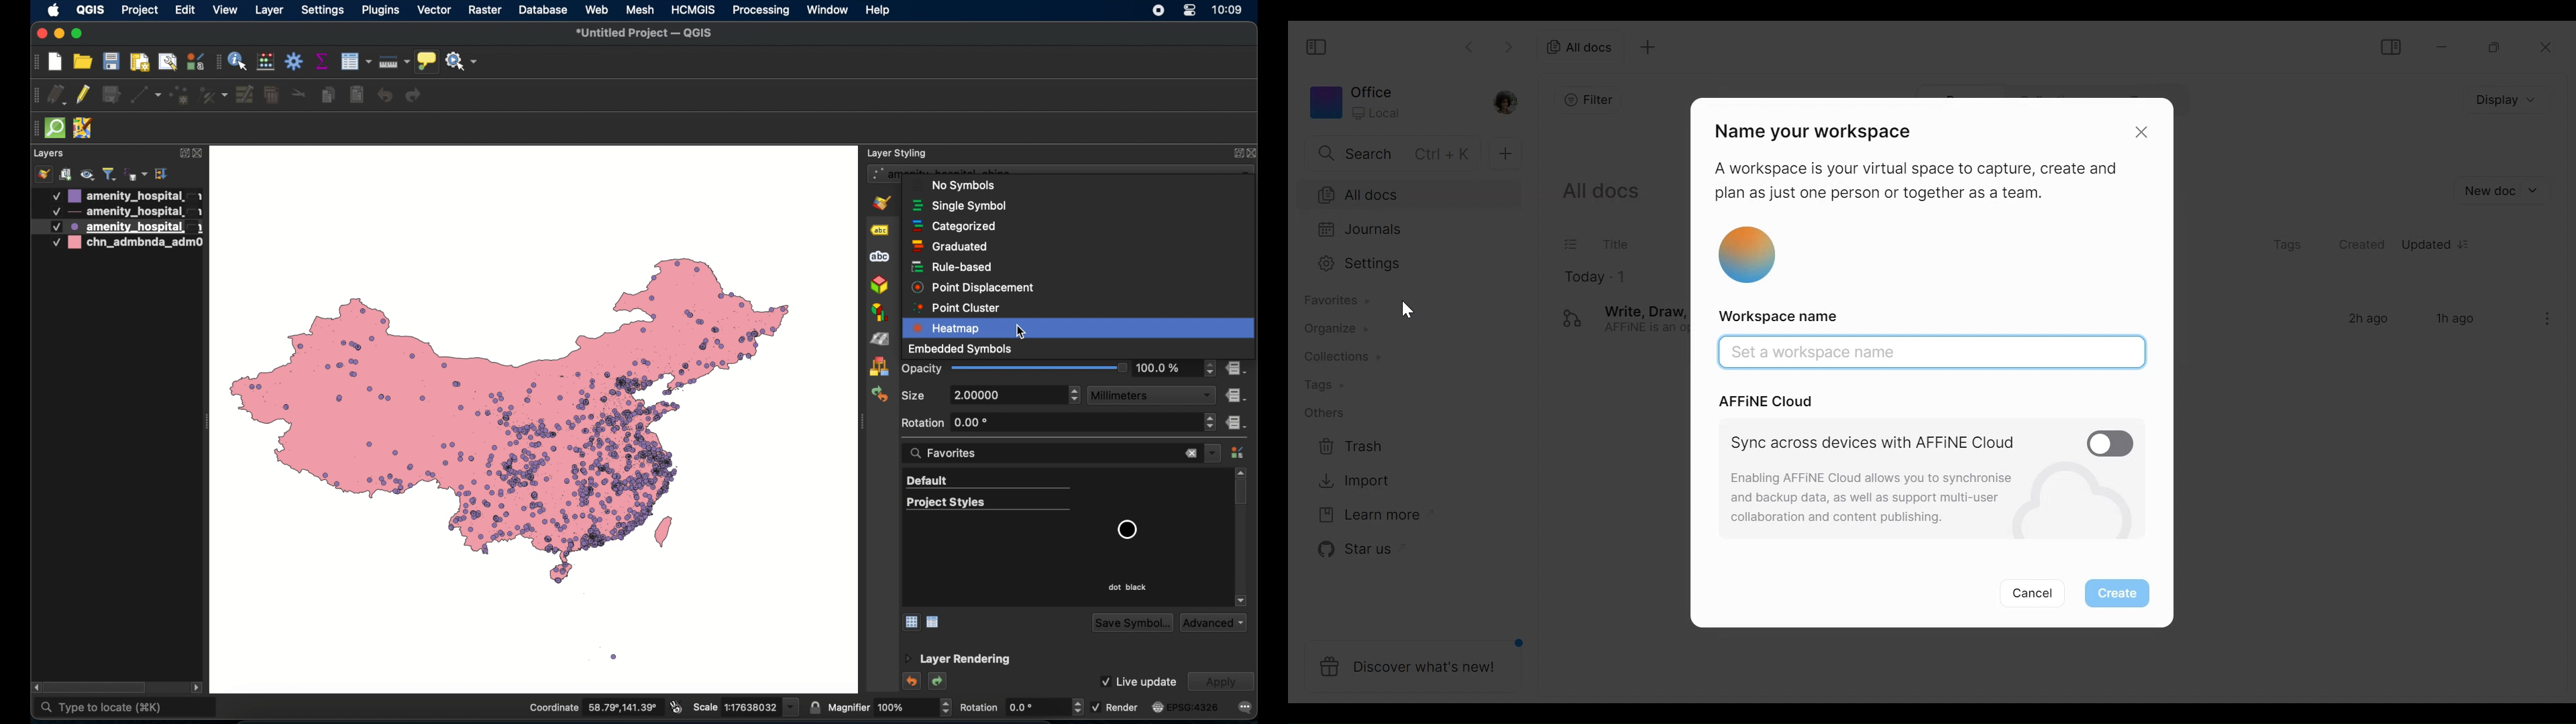 The image size is (2576, 728). I want to click on window, so click(827, 10).